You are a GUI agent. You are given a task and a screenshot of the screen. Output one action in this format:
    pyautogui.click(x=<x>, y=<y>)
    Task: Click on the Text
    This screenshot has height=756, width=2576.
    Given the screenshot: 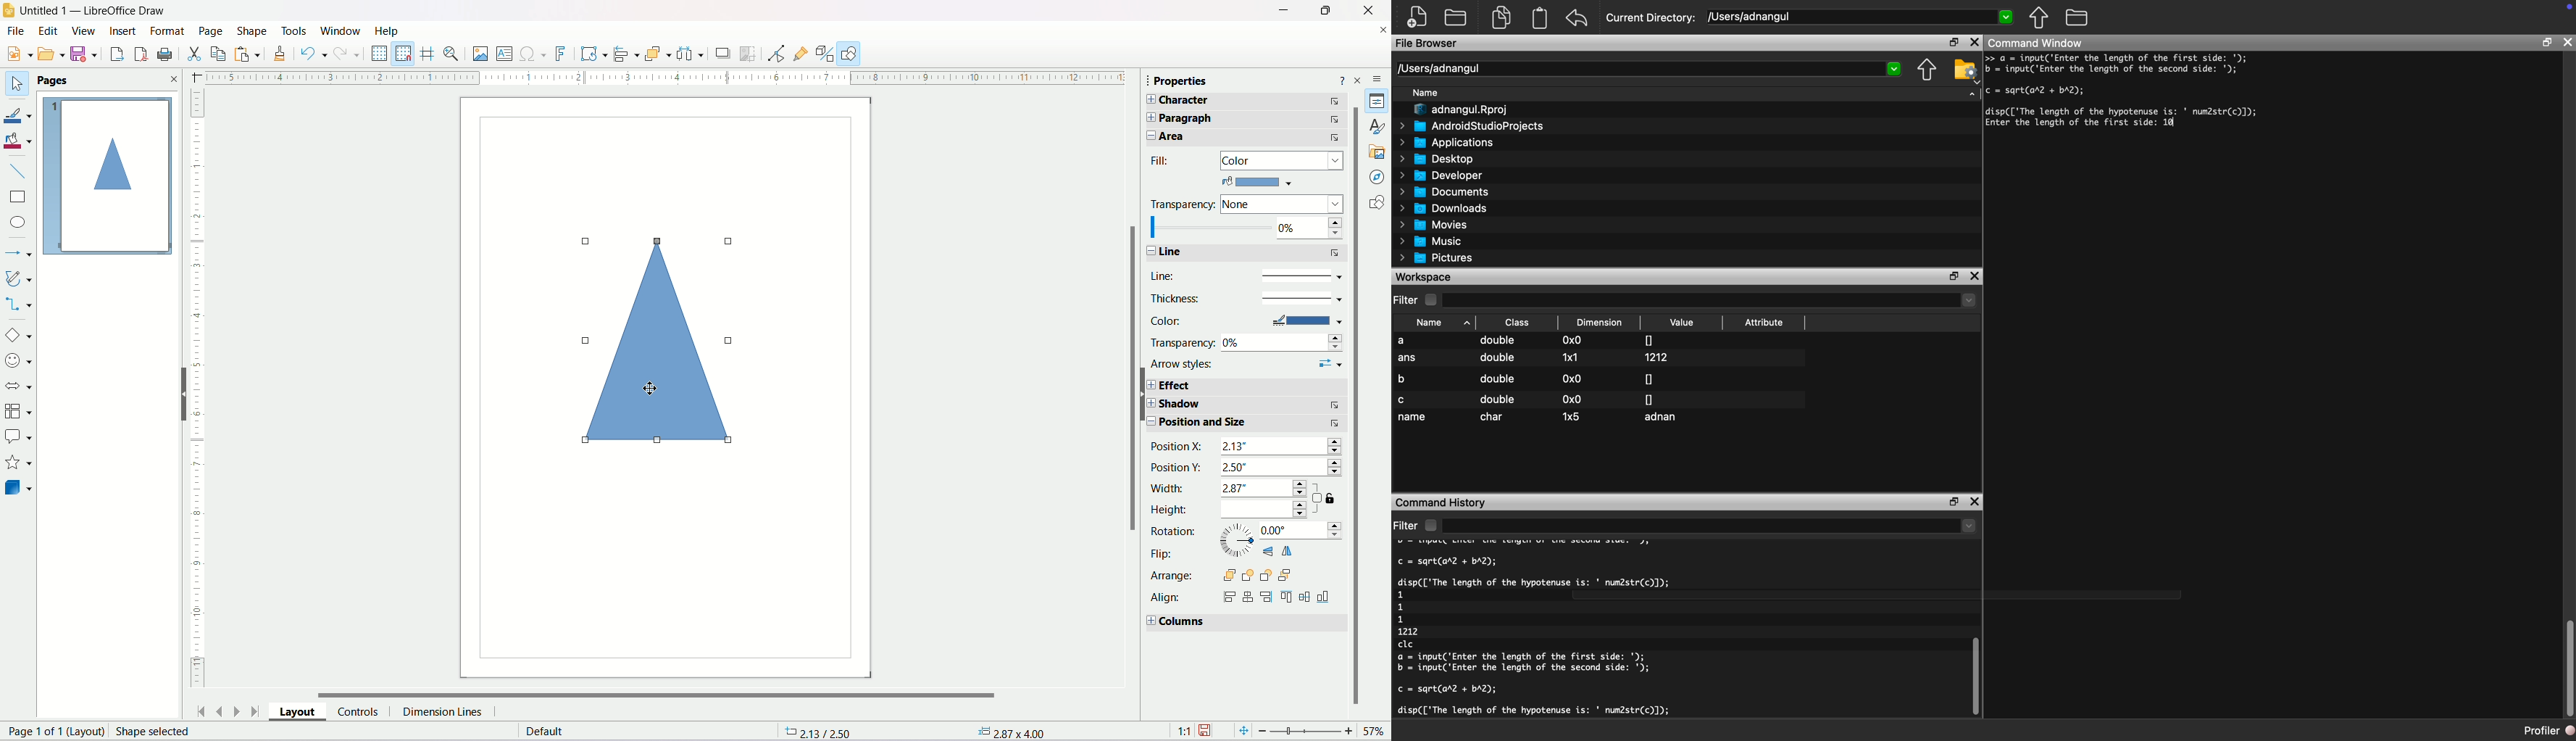 What is the action you would take?
    pyautogui.click(x=1011, y=732)
    